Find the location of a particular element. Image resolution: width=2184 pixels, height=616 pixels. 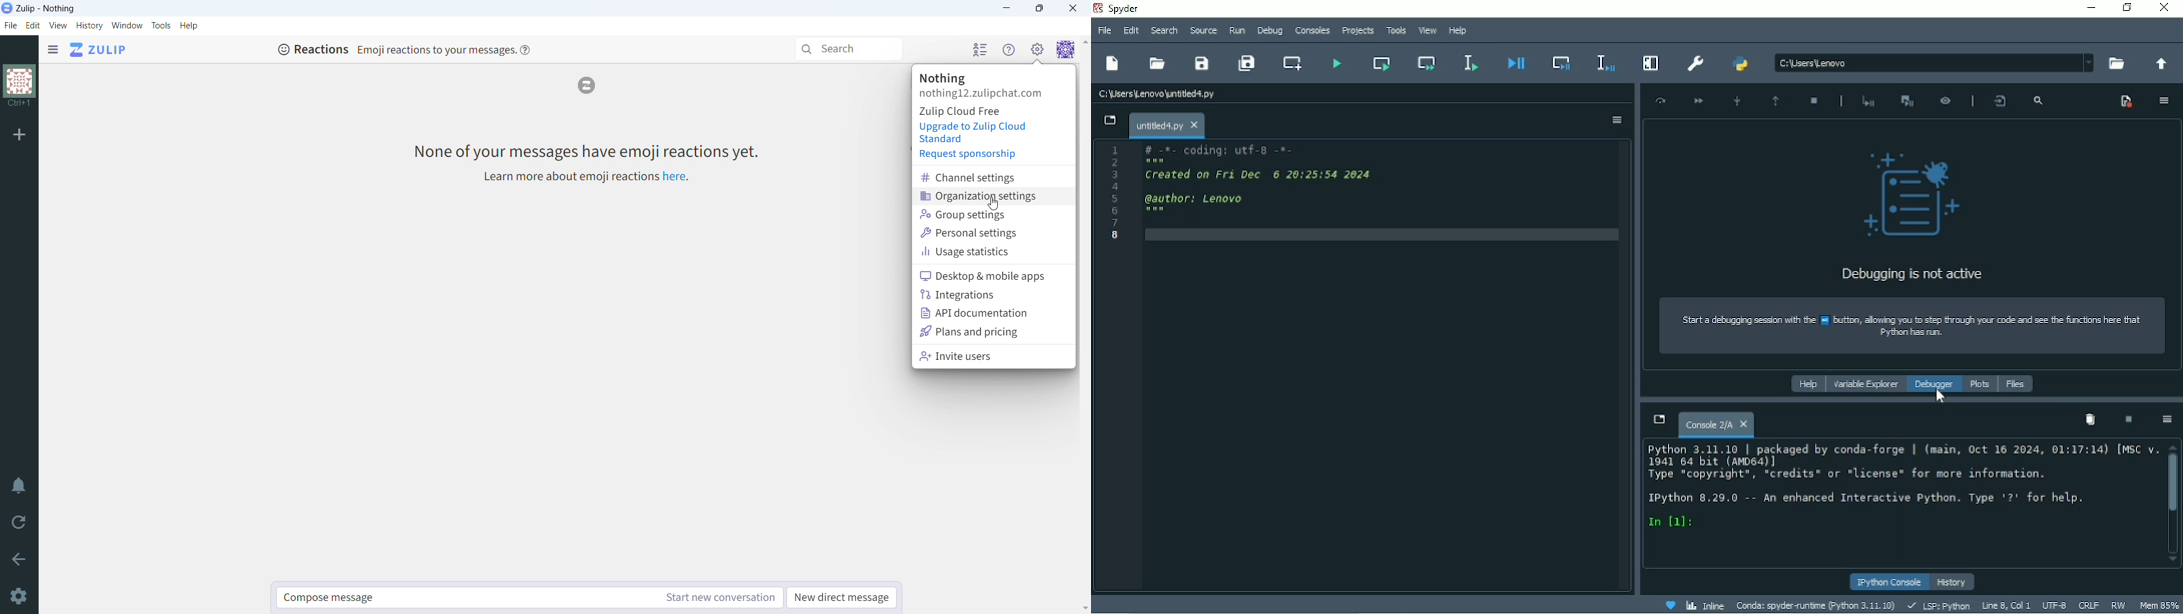

invite users is located at coordinates (993, 356).